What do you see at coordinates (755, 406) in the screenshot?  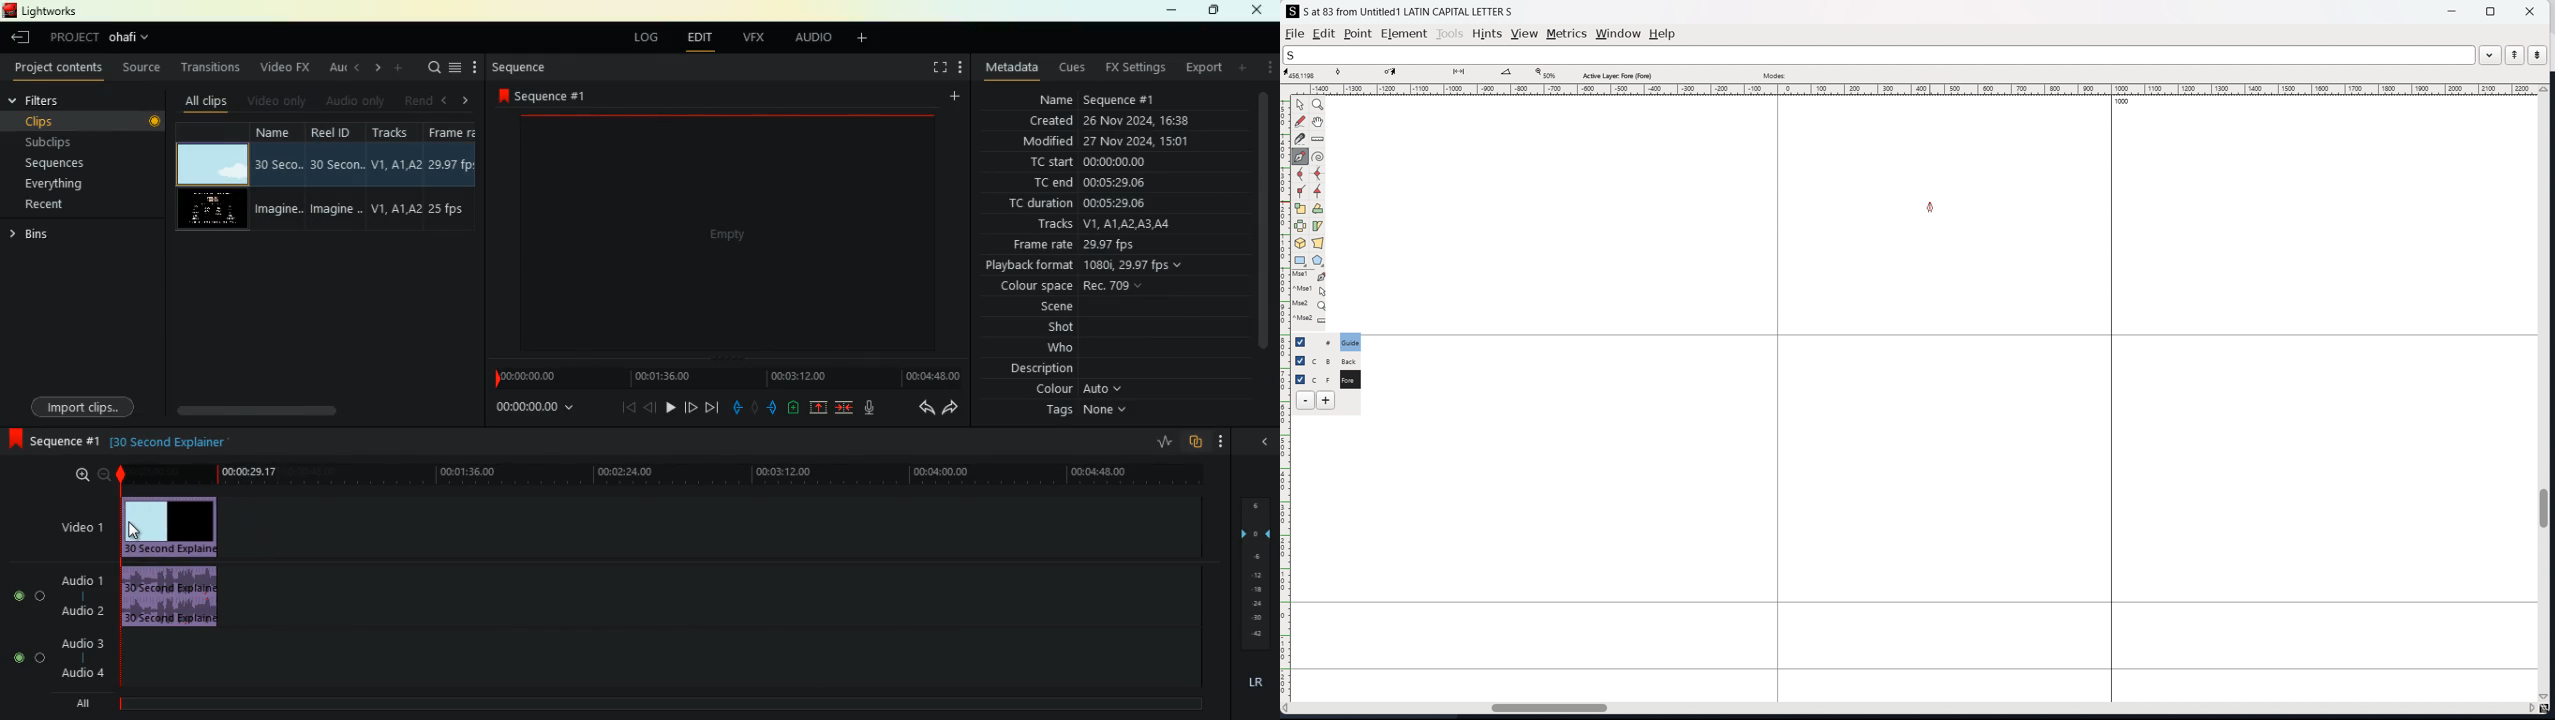 I see `hold` at bounding box center [755, 406].